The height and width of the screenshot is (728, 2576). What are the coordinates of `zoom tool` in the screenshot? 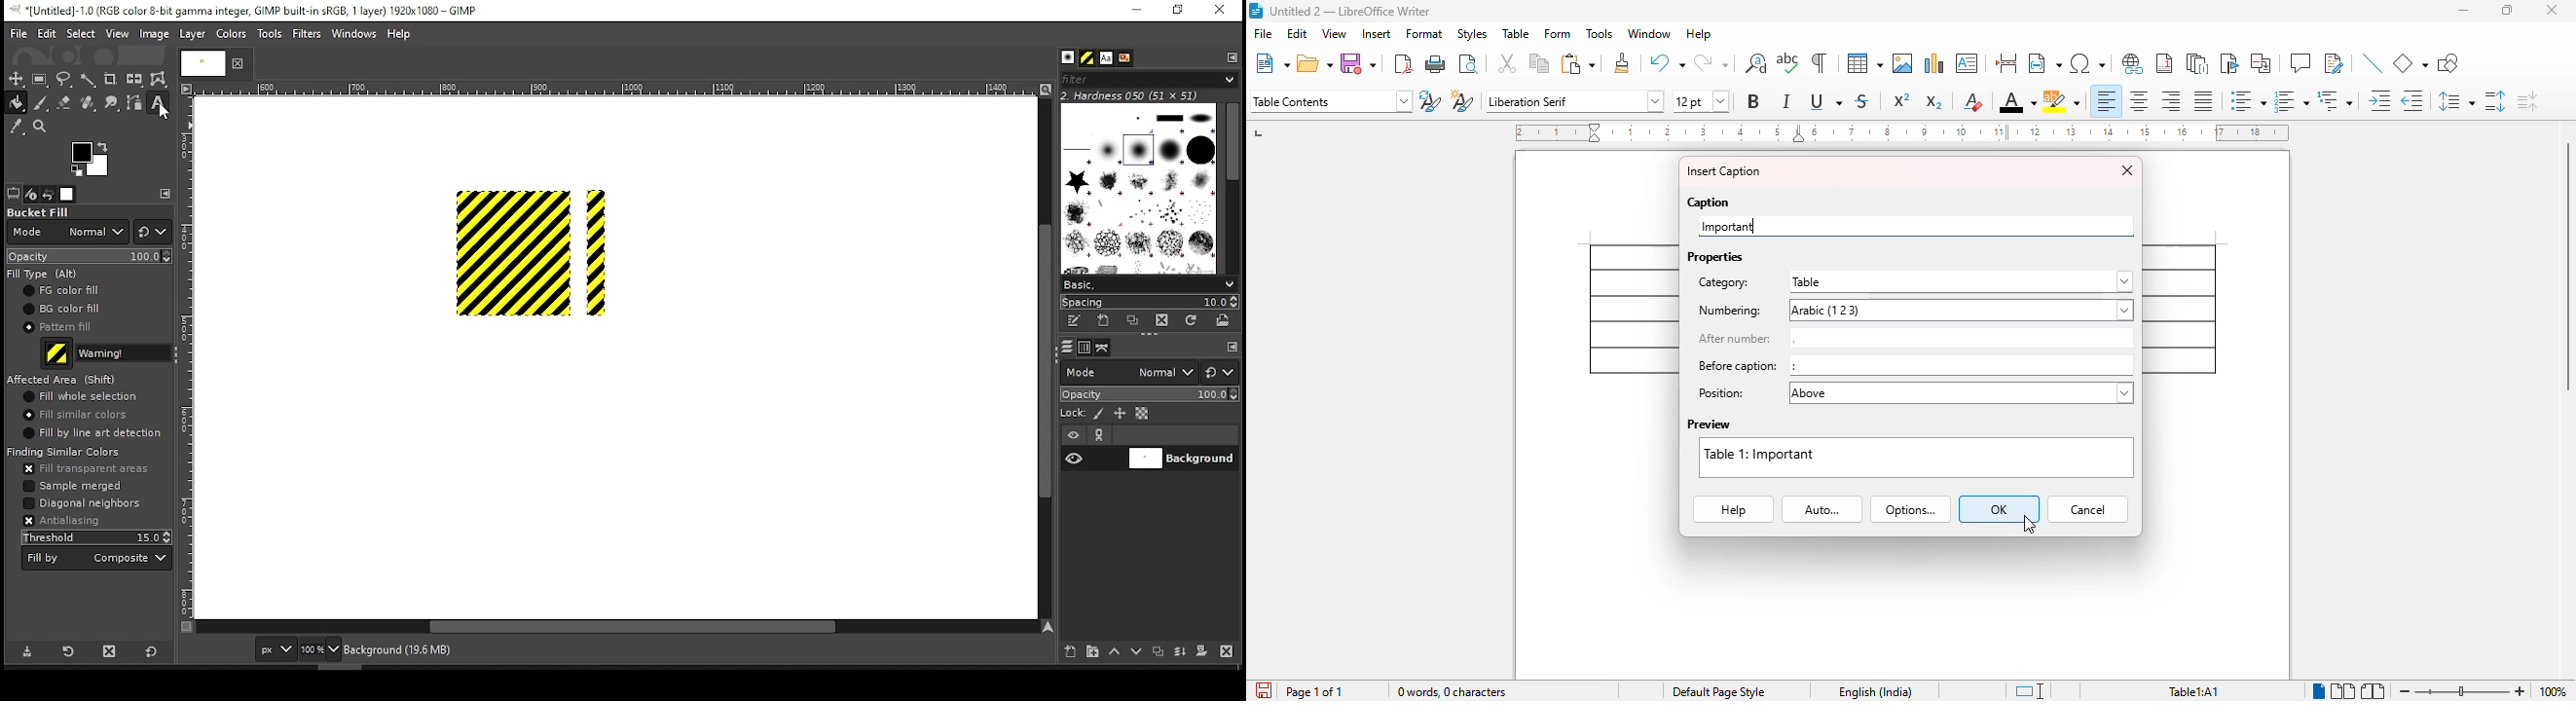 It's located at (41, 128).